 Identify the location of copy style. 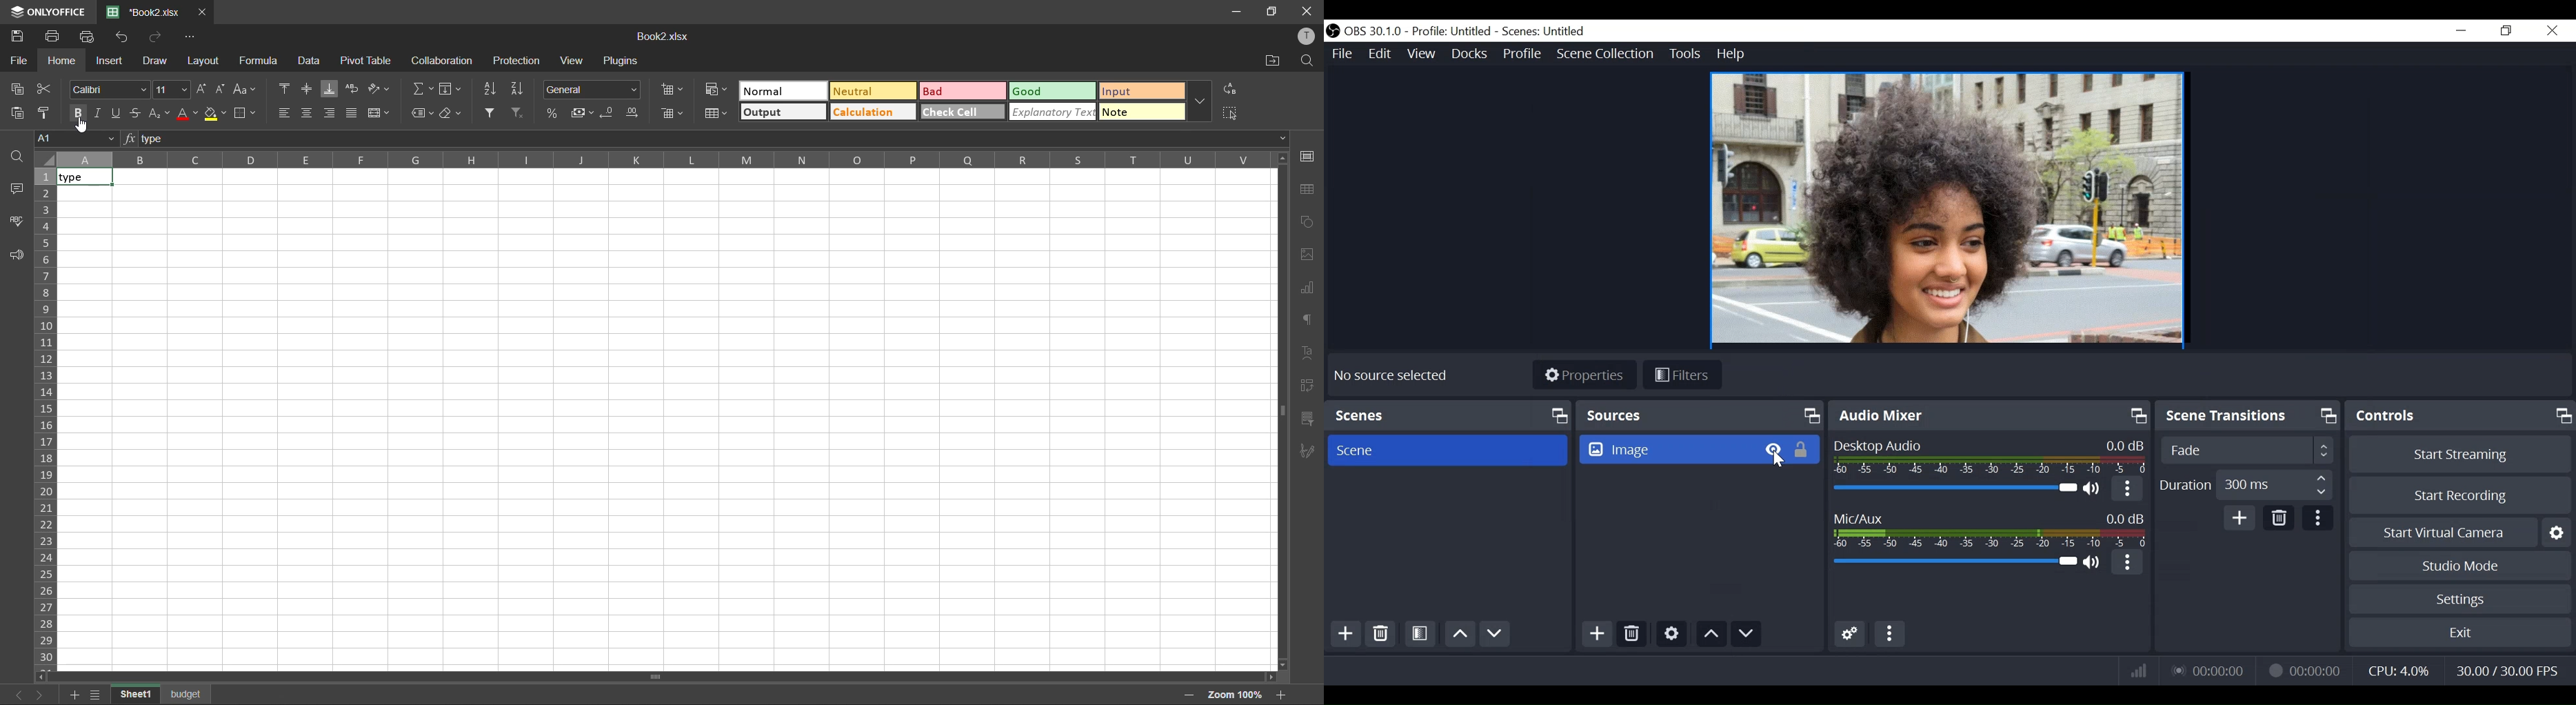
(44, 112).